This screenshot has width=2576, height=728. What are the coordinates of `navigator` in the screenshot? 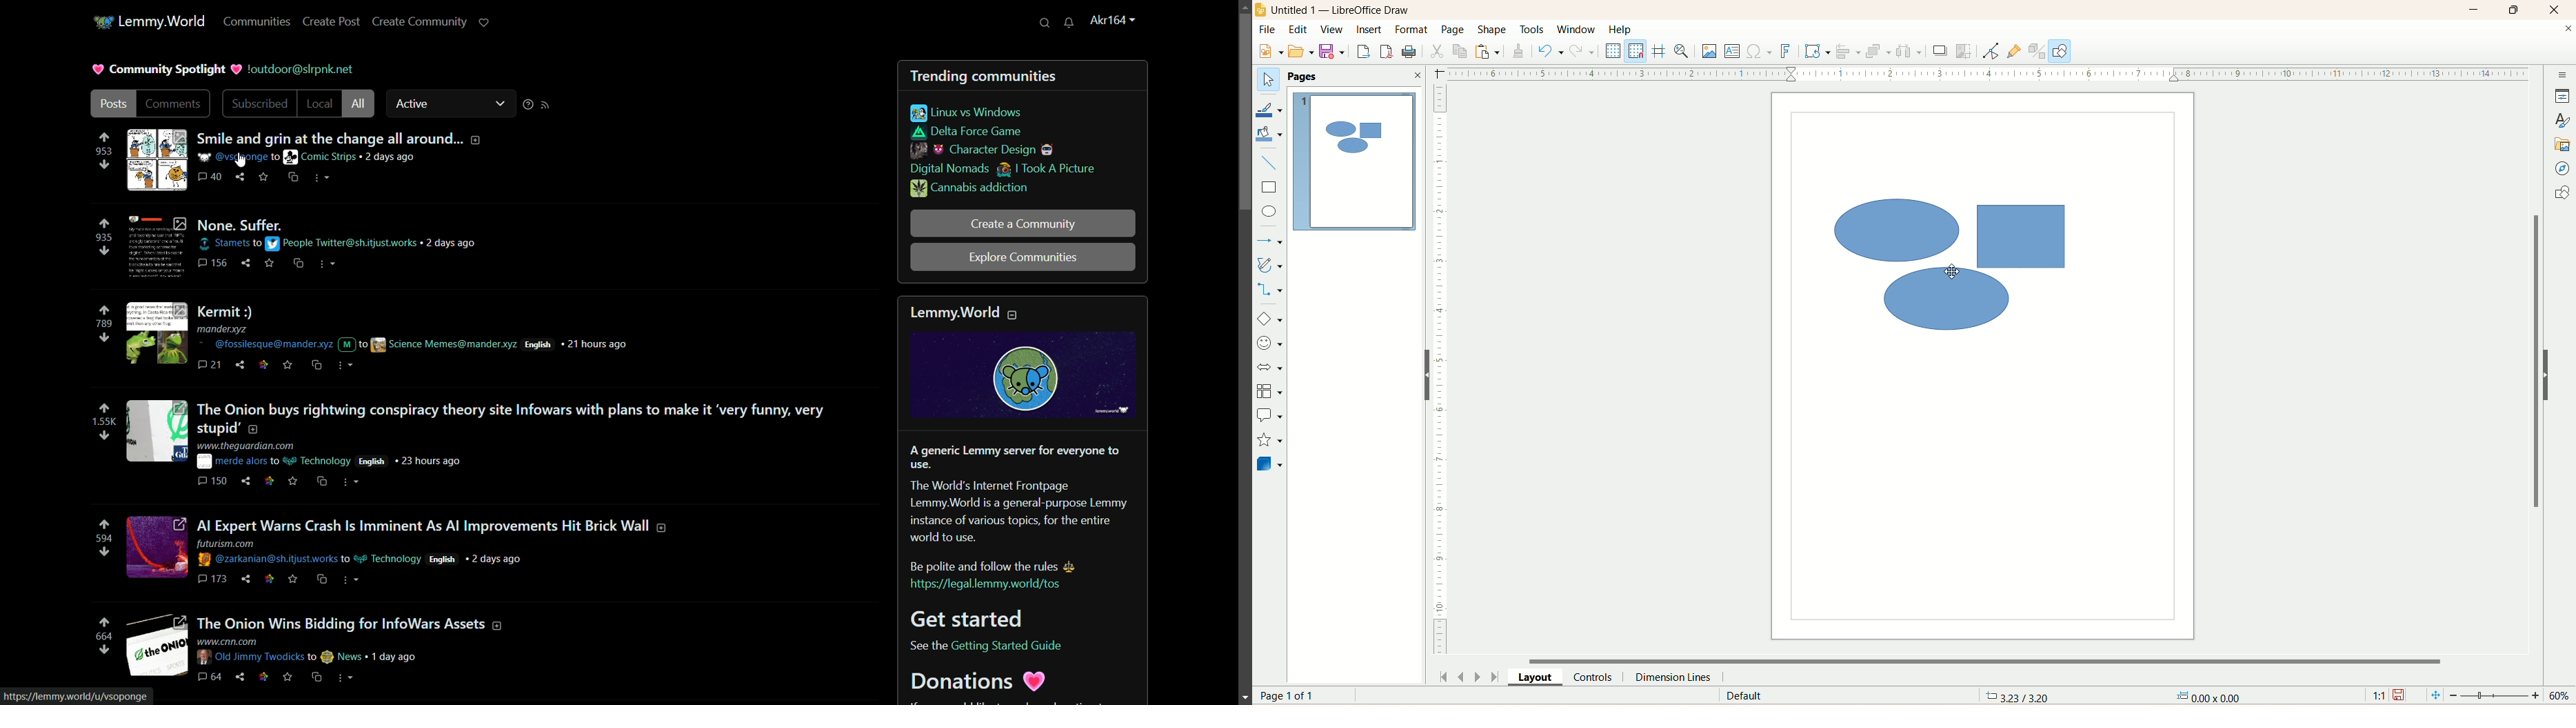 It's located at (2563, 169).